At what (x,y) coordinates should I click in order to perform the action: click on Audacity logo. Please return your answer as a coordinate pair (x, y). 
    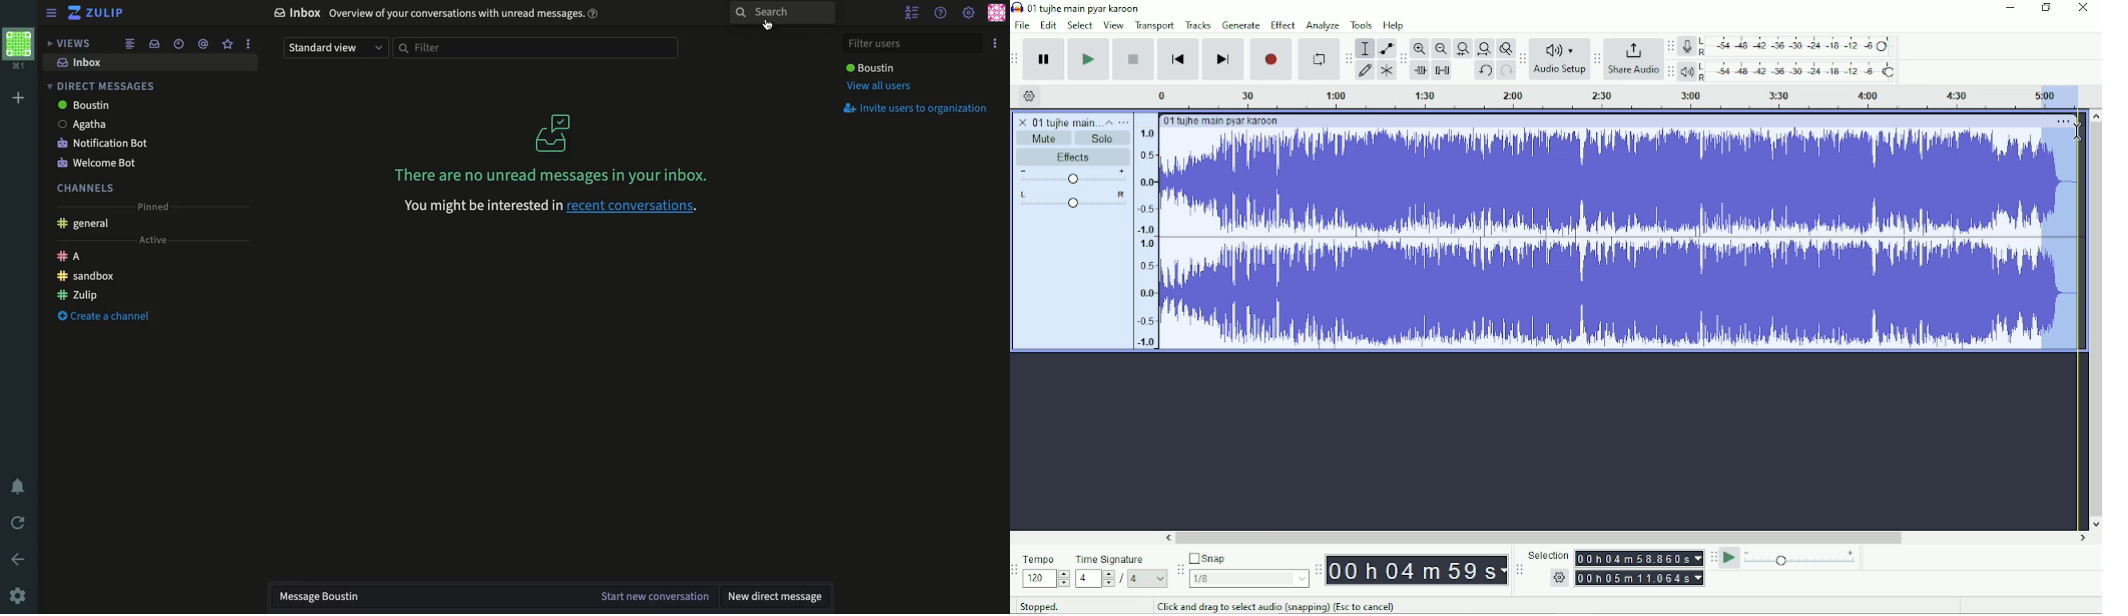
    Looking at the image, I should click on (1017, 8).